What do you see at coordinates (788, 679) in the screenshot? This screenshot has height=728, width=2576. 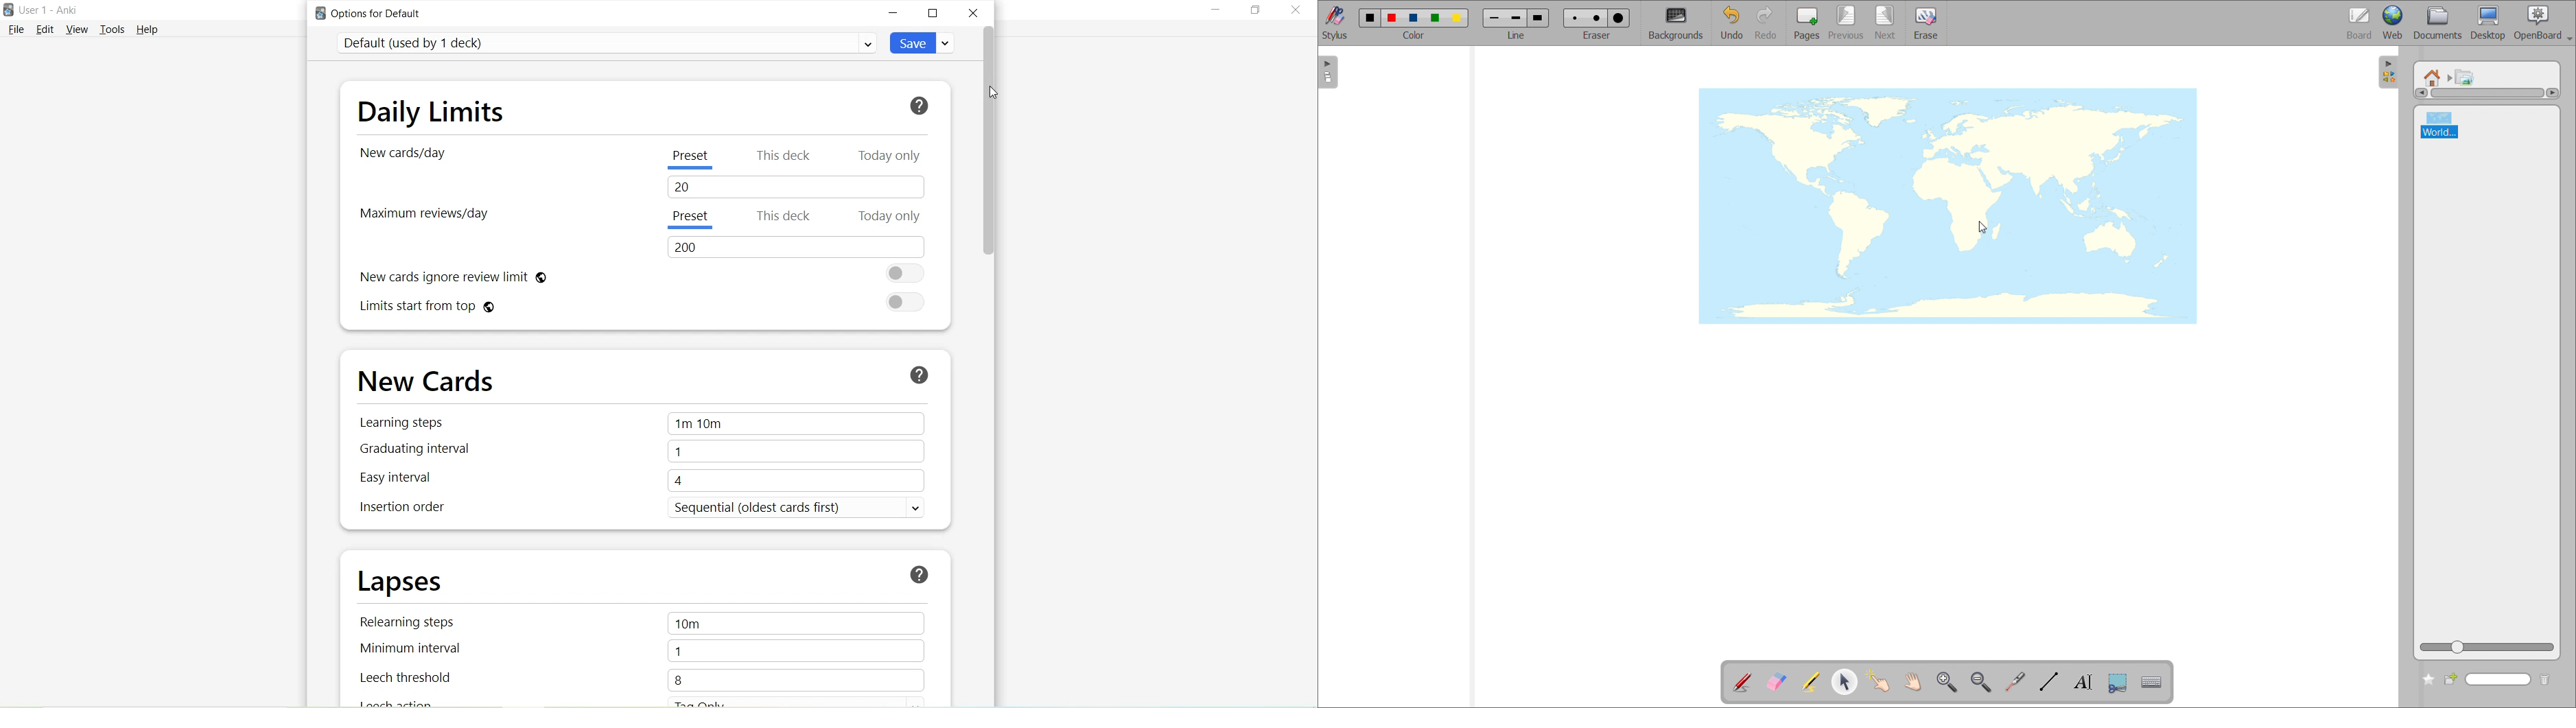 I see `8` at bounding box center [788, 679].